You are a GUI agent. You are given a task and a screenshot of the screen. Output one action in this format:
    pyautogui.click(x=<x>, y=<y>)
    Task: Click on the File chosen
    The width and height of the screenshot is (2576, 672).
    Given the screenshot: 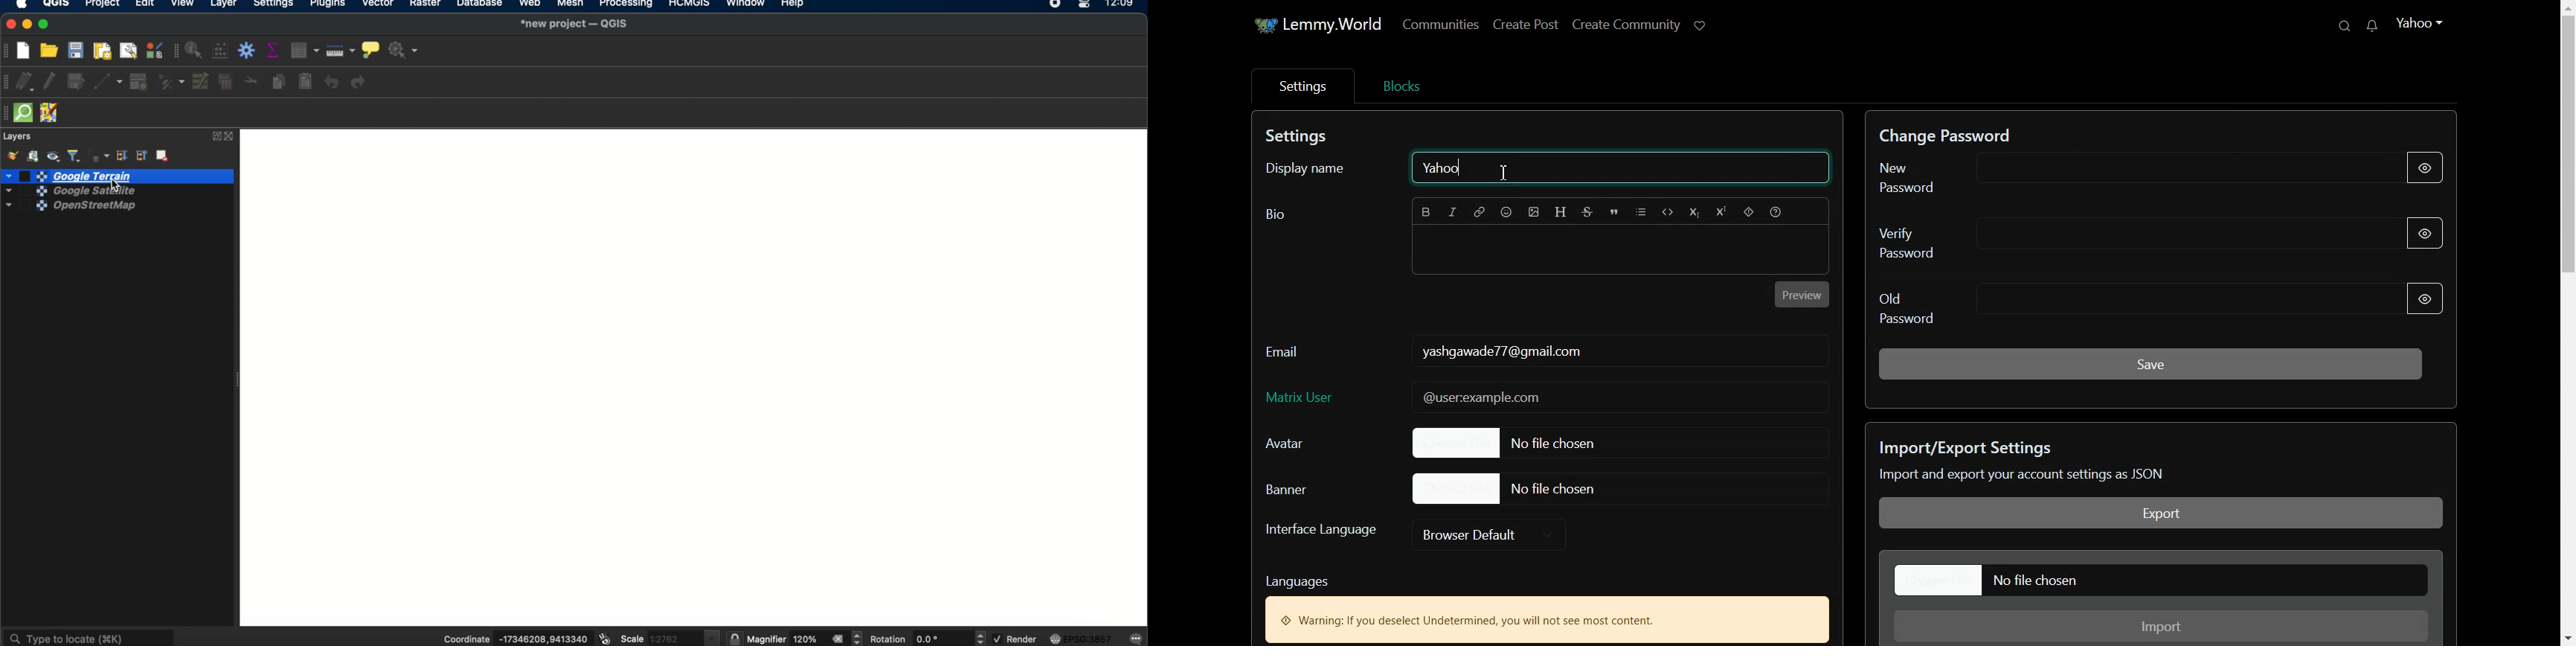 What is the action you would take?
    pyautogui.click(x=1531, y=442)
    